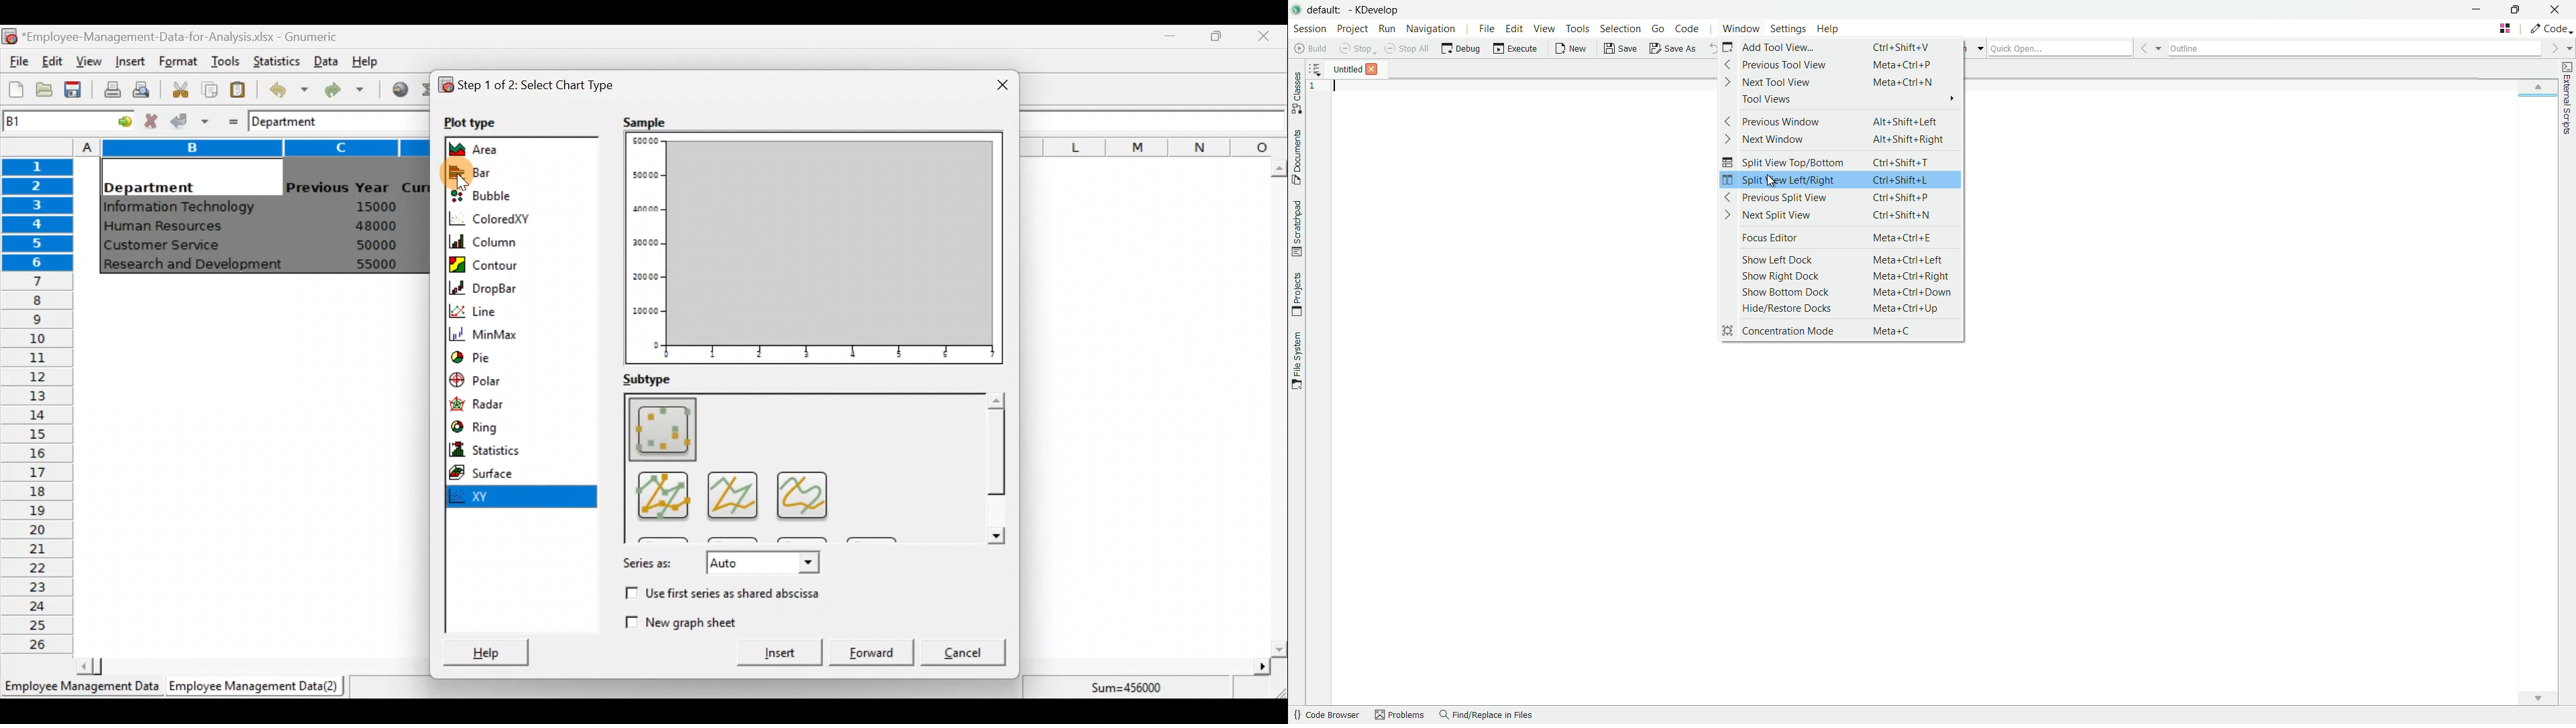 The width and height of the screenshot is (2576, 728). I want to click on XY, so click(530, 497).